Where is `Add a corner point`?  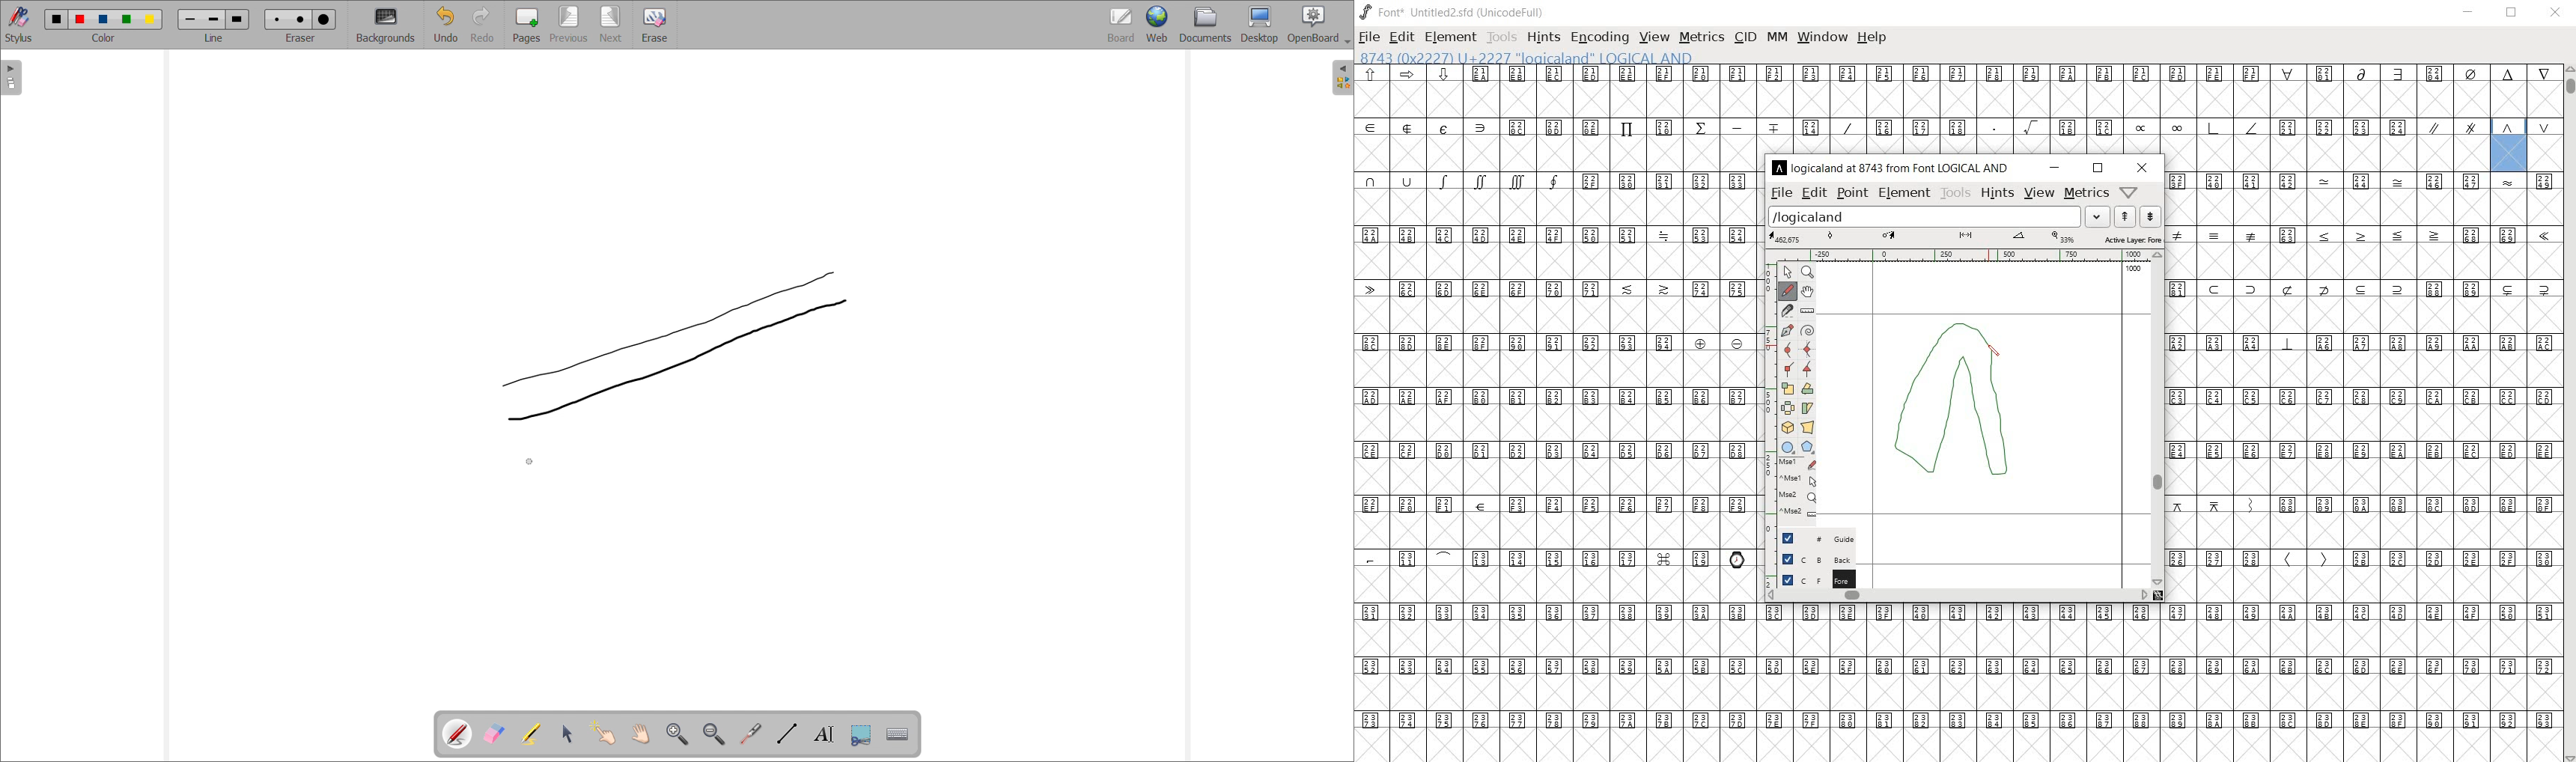
Add a corner point is located at coordinates (1808, 368).